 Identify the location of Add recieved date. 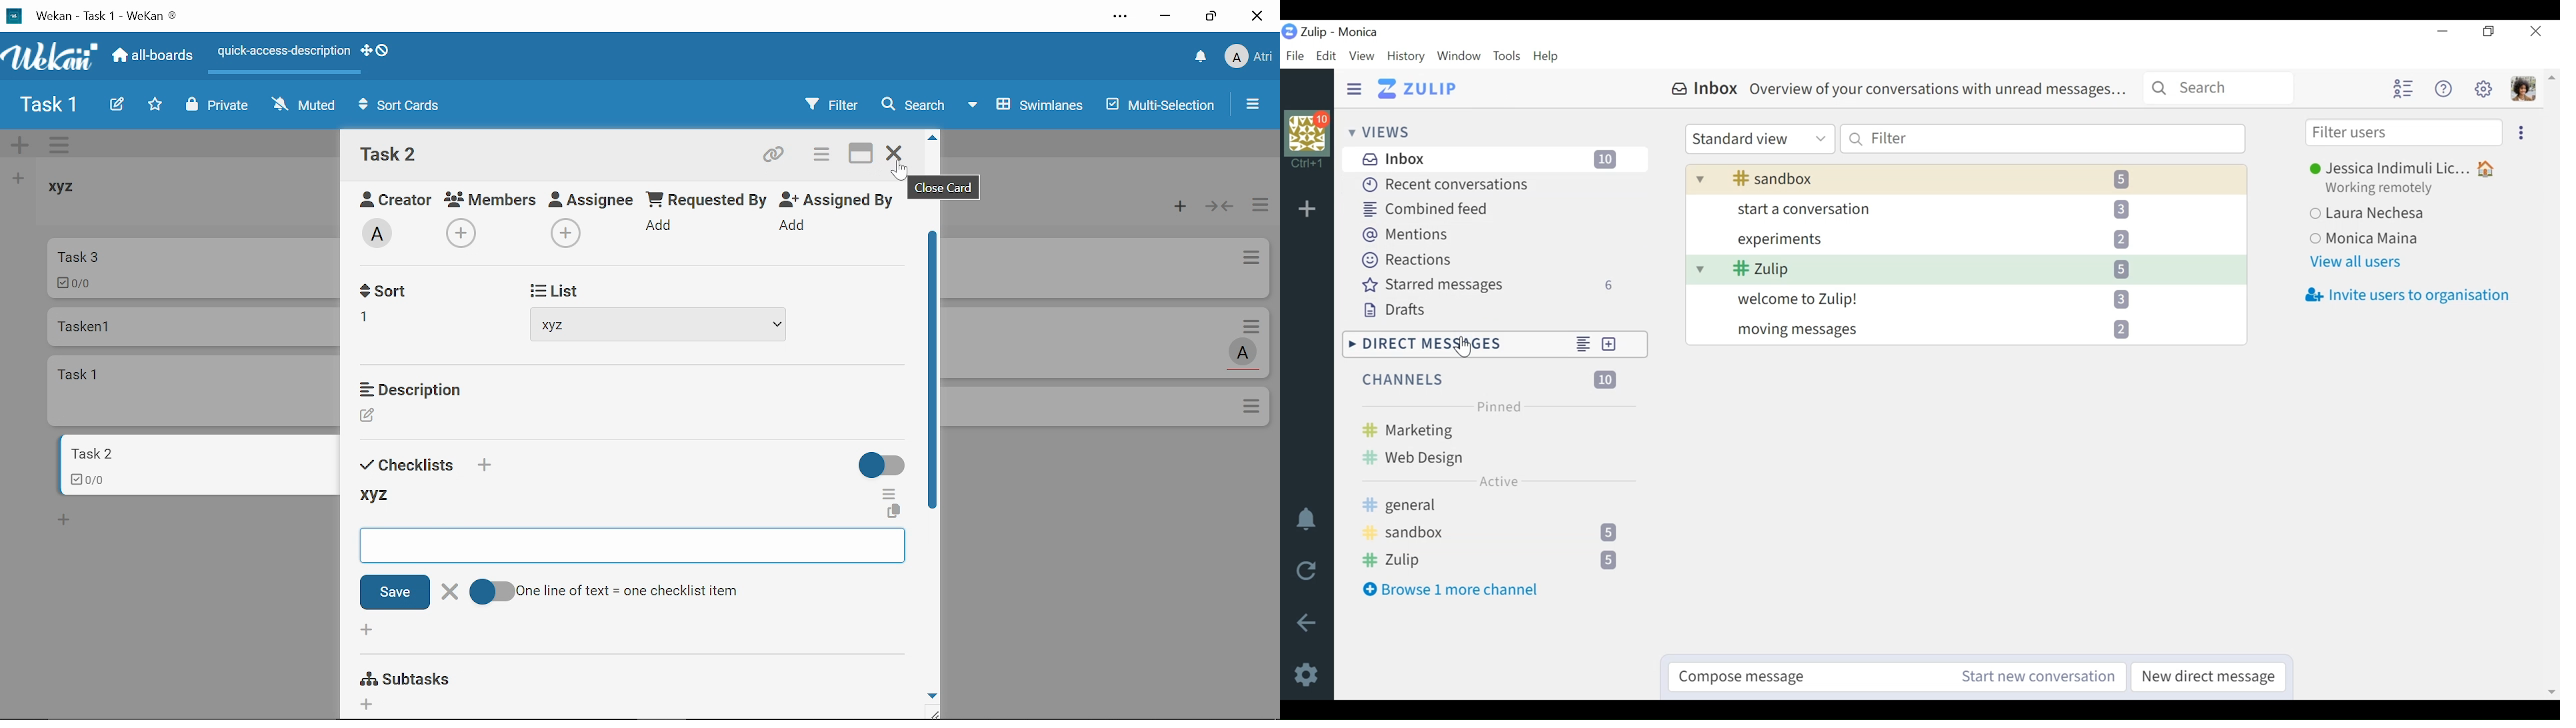
(376, 321).